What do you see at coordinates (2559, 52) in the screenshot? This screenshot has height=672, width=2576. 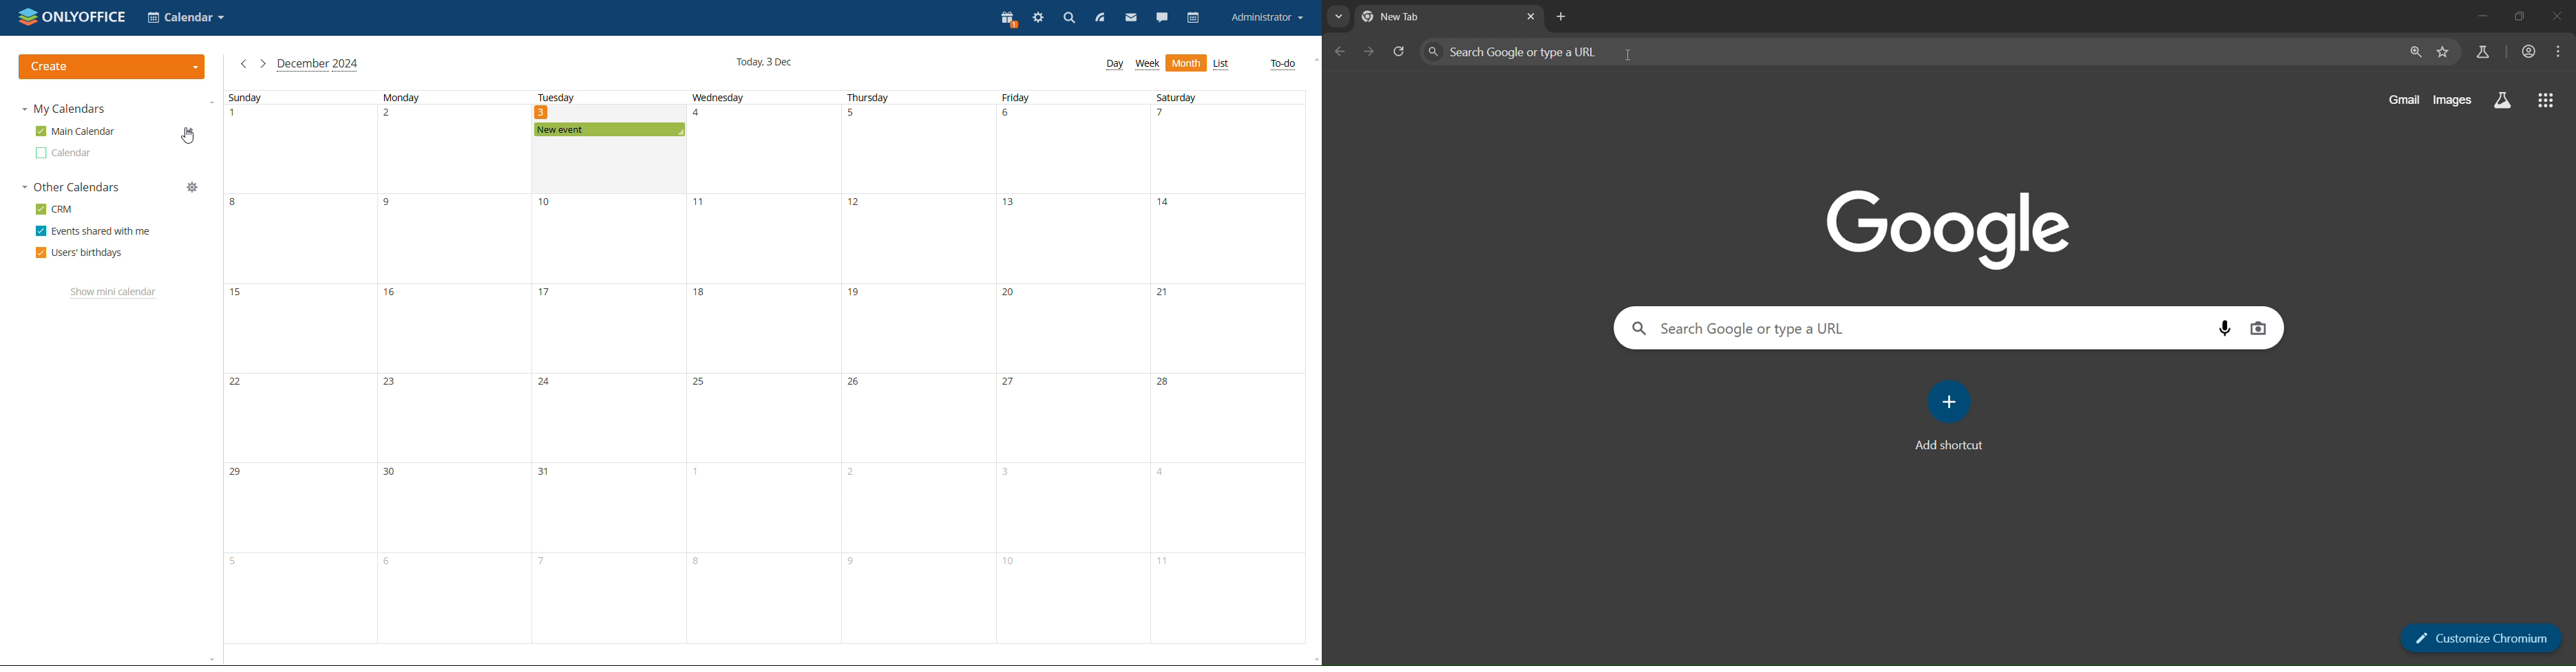 I see `menu` at bounding box center [2559, 52].